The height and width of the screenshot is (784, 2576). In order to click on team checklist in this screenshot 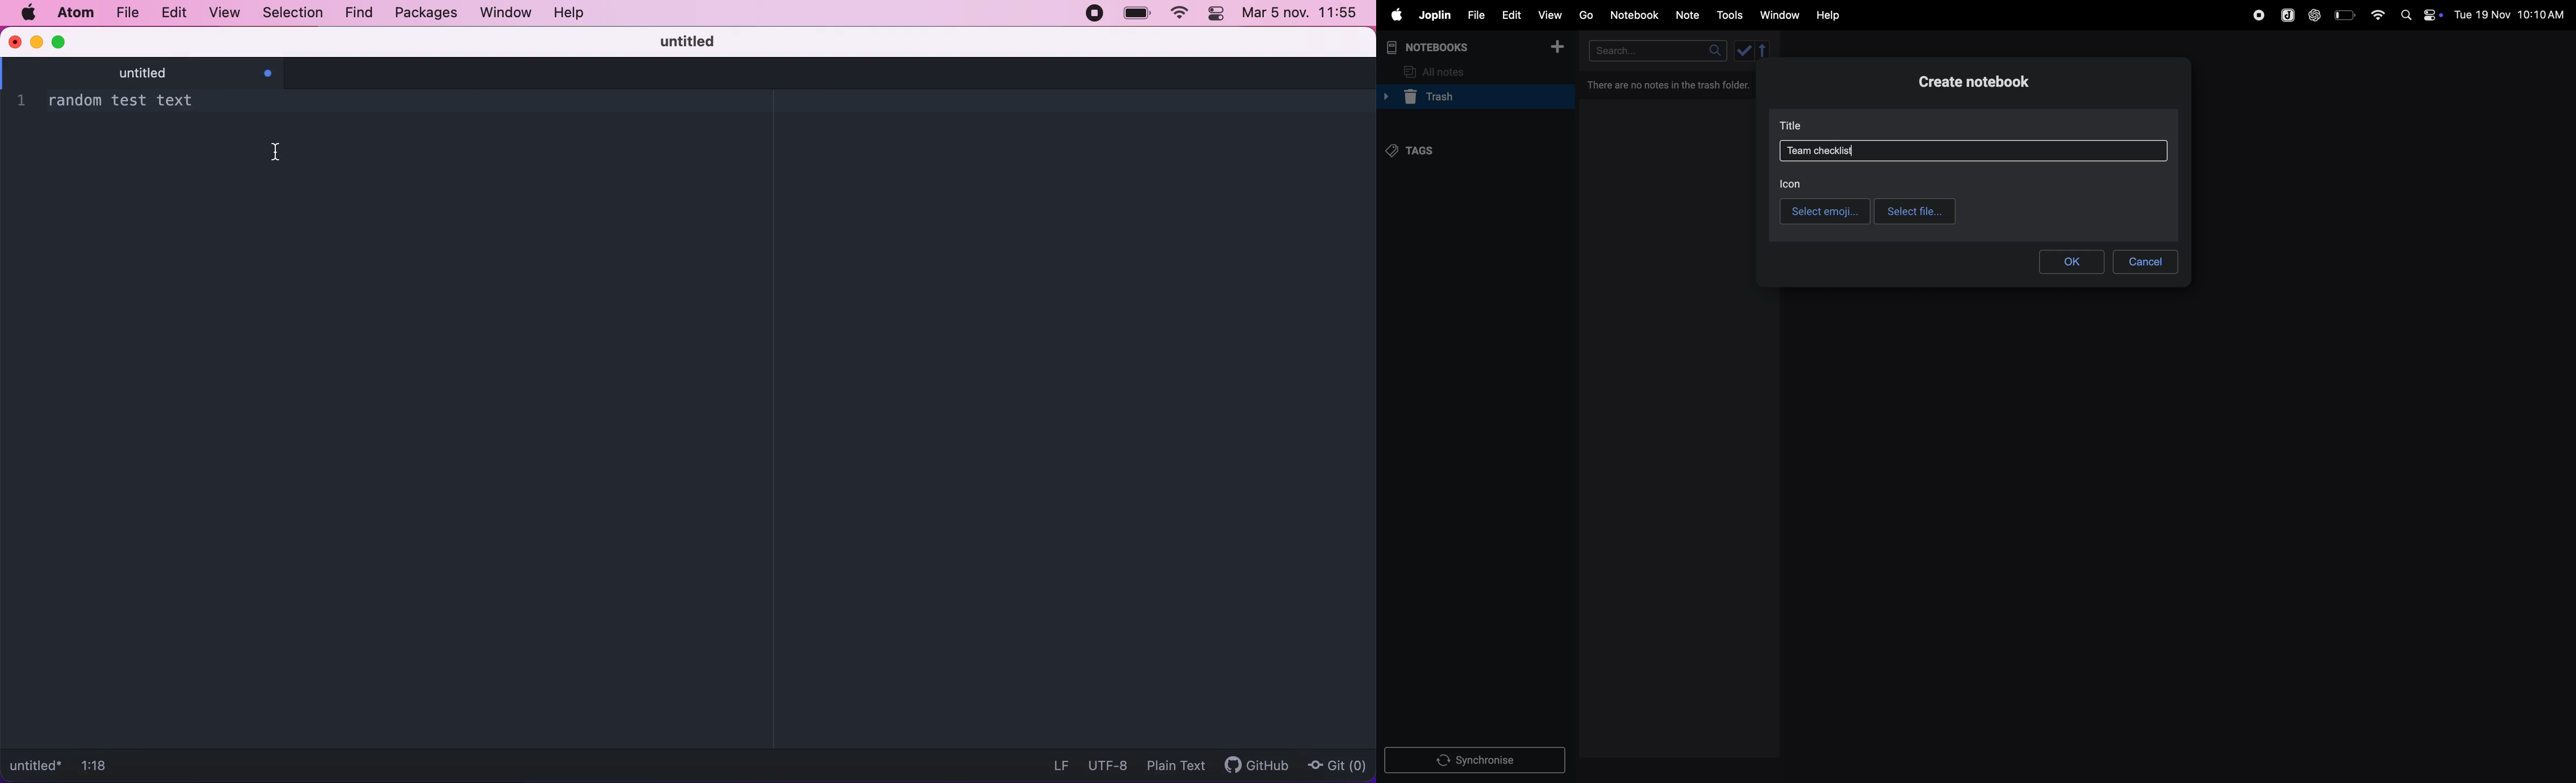, I will do `click(1827, 151)`.